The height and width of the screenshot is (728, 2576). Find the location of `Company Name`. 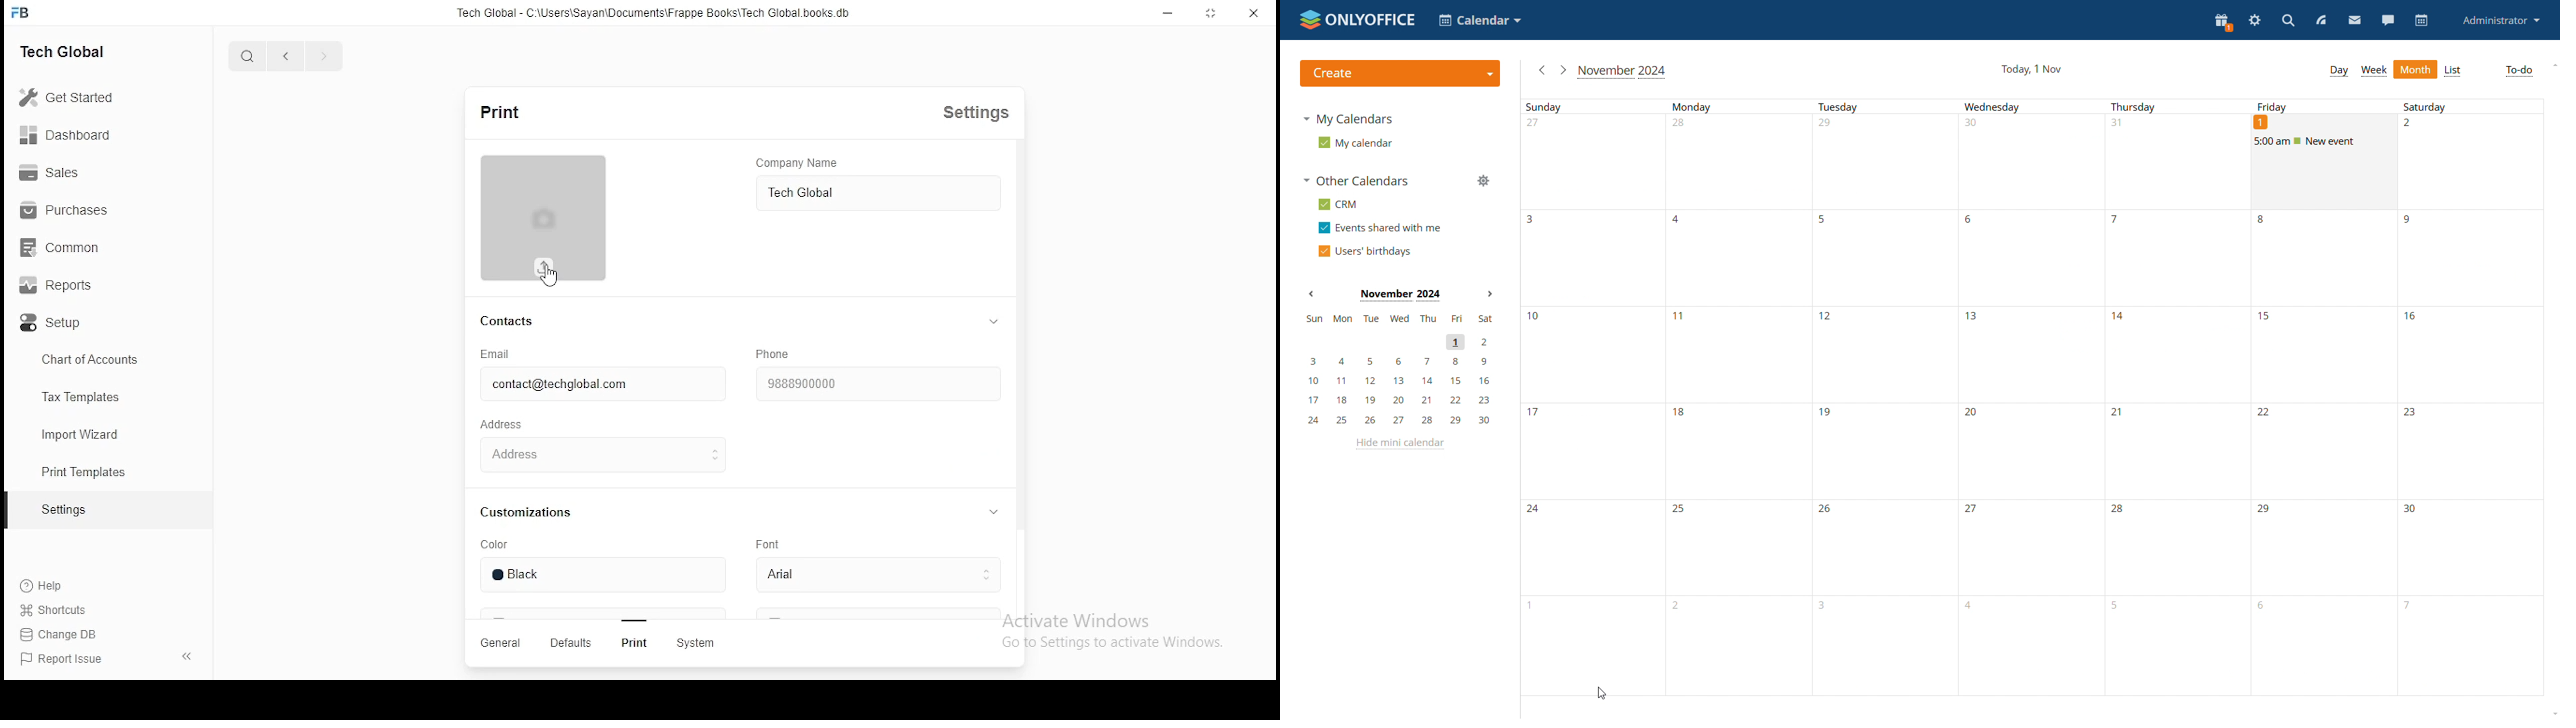

Company Name is located at coordinates (828, 163).